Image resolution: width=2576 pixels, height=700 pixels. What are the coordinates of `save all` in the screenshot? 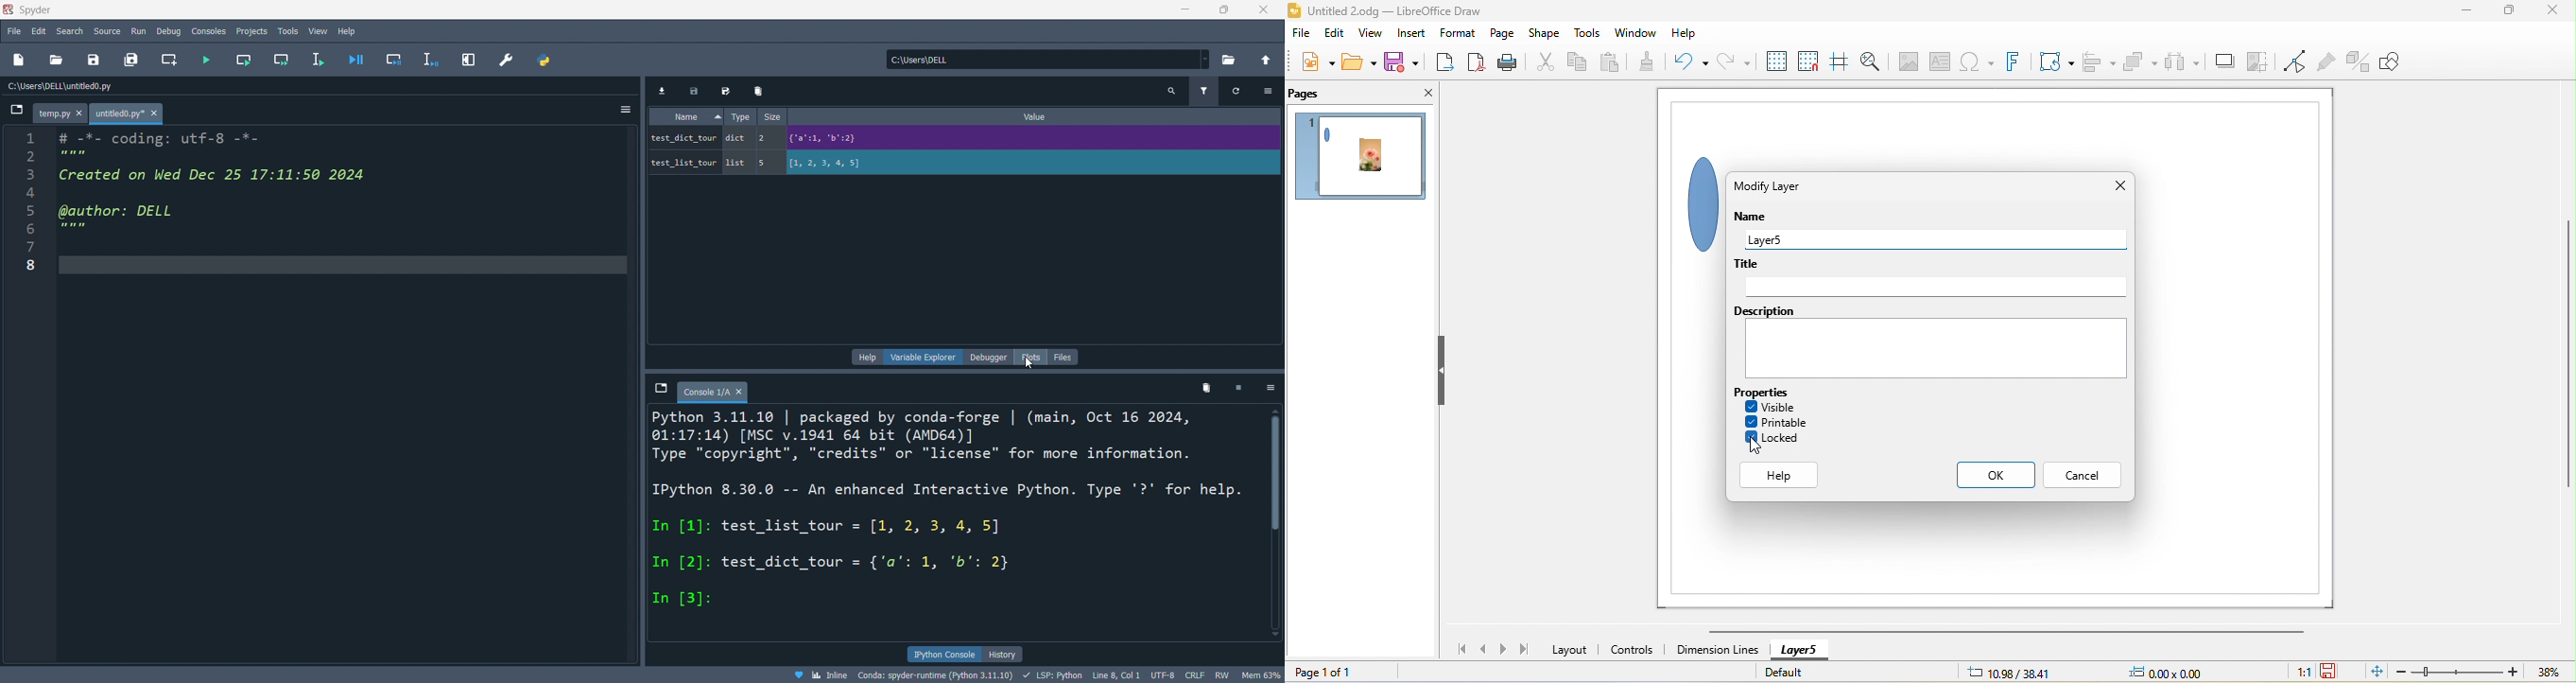 It's located at (132, 60).